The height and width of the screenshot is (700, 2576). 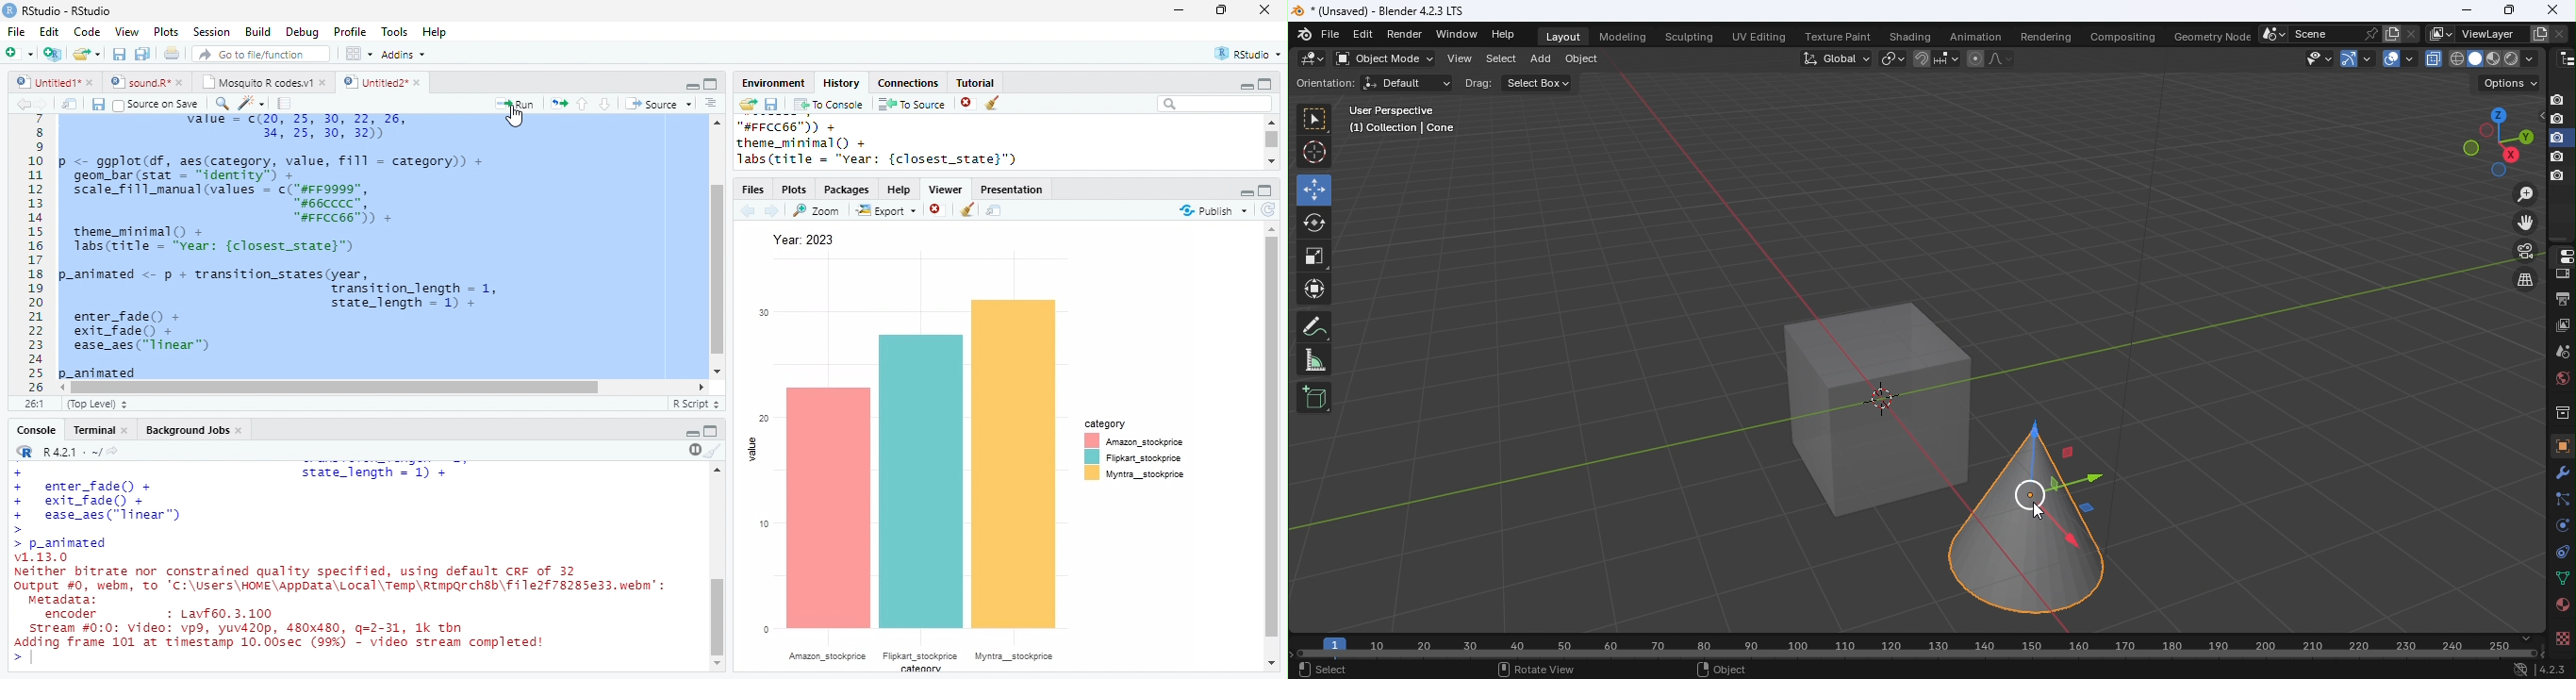 I want to click on v1.13.0 Neither bitrate nor constrained quality specified, using default CRF of 32output #0, webm, To 'C:\Users\HOME\AppData\Local\Temp\Rtmparchsb\file2f78285e33. ebm’:metadata:encoder + Lavf60. 3.100Stream #0:0: Video: vp9, yuv420p, 480x480, q=2-31, 1k thnAdding frame 101 at timestamp 10.00sec (99%) - video stream completed!, so click(x=345, y=600).